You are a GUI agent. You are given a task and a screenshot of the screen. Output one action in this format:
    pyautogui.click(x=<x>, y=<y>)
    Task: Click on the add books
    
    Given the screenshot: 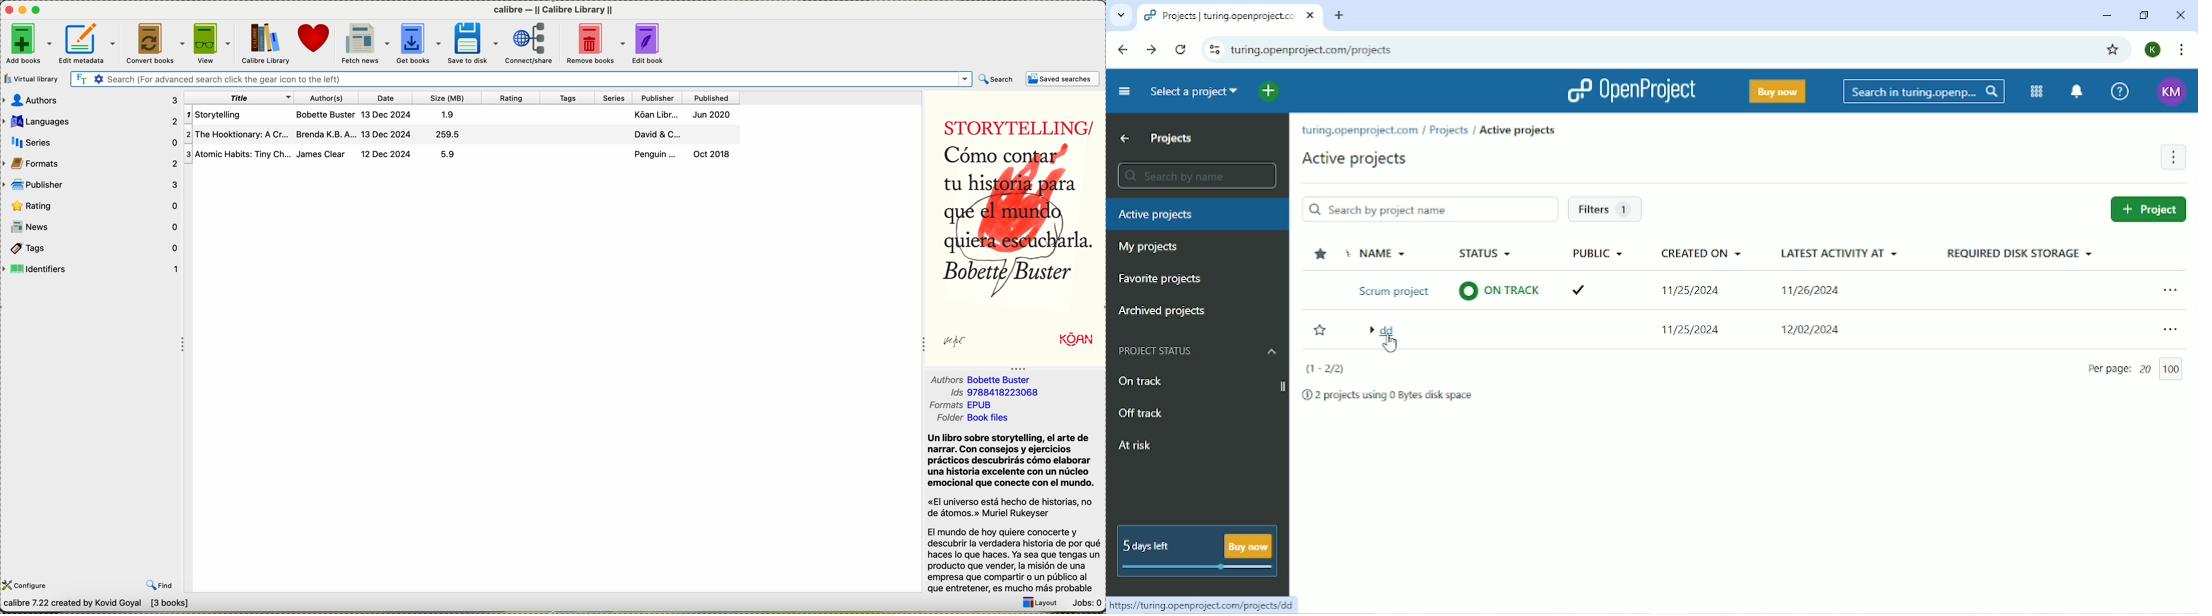 What is the action you would take?
    pyautogui.click(x=29, y=43)
    